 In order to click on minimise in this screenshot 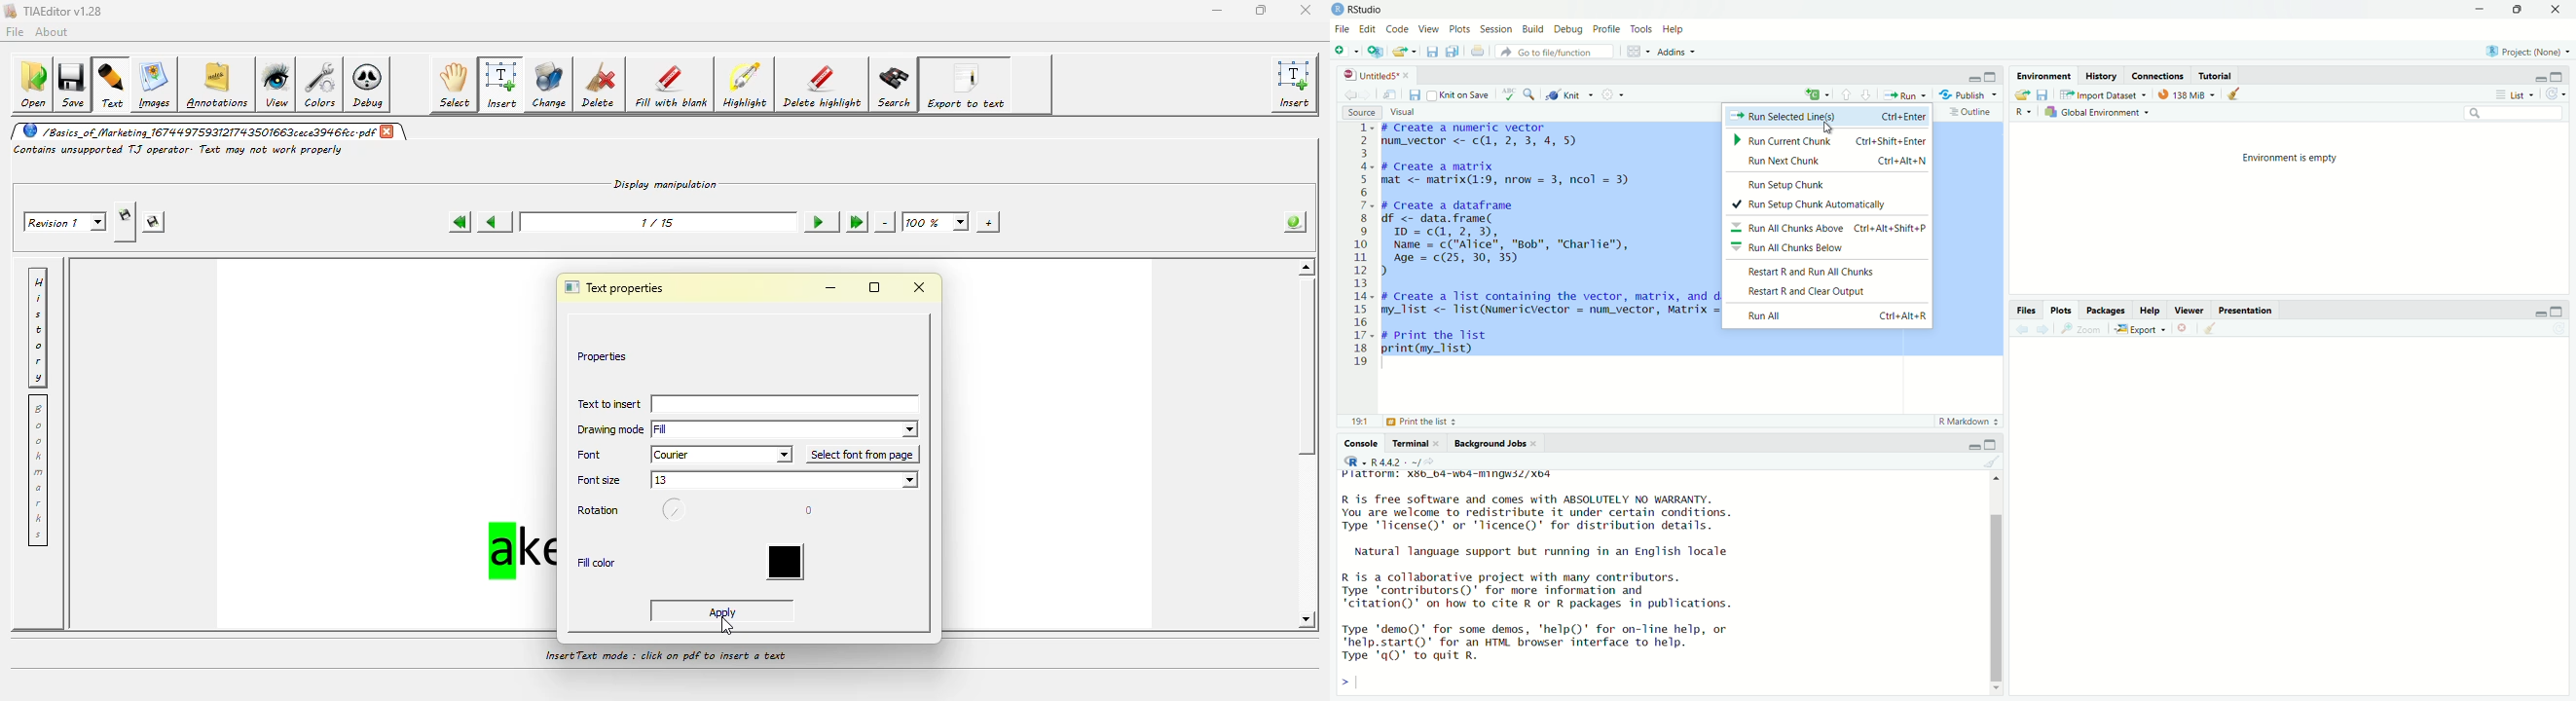, I will do `click(1963, 78)`.